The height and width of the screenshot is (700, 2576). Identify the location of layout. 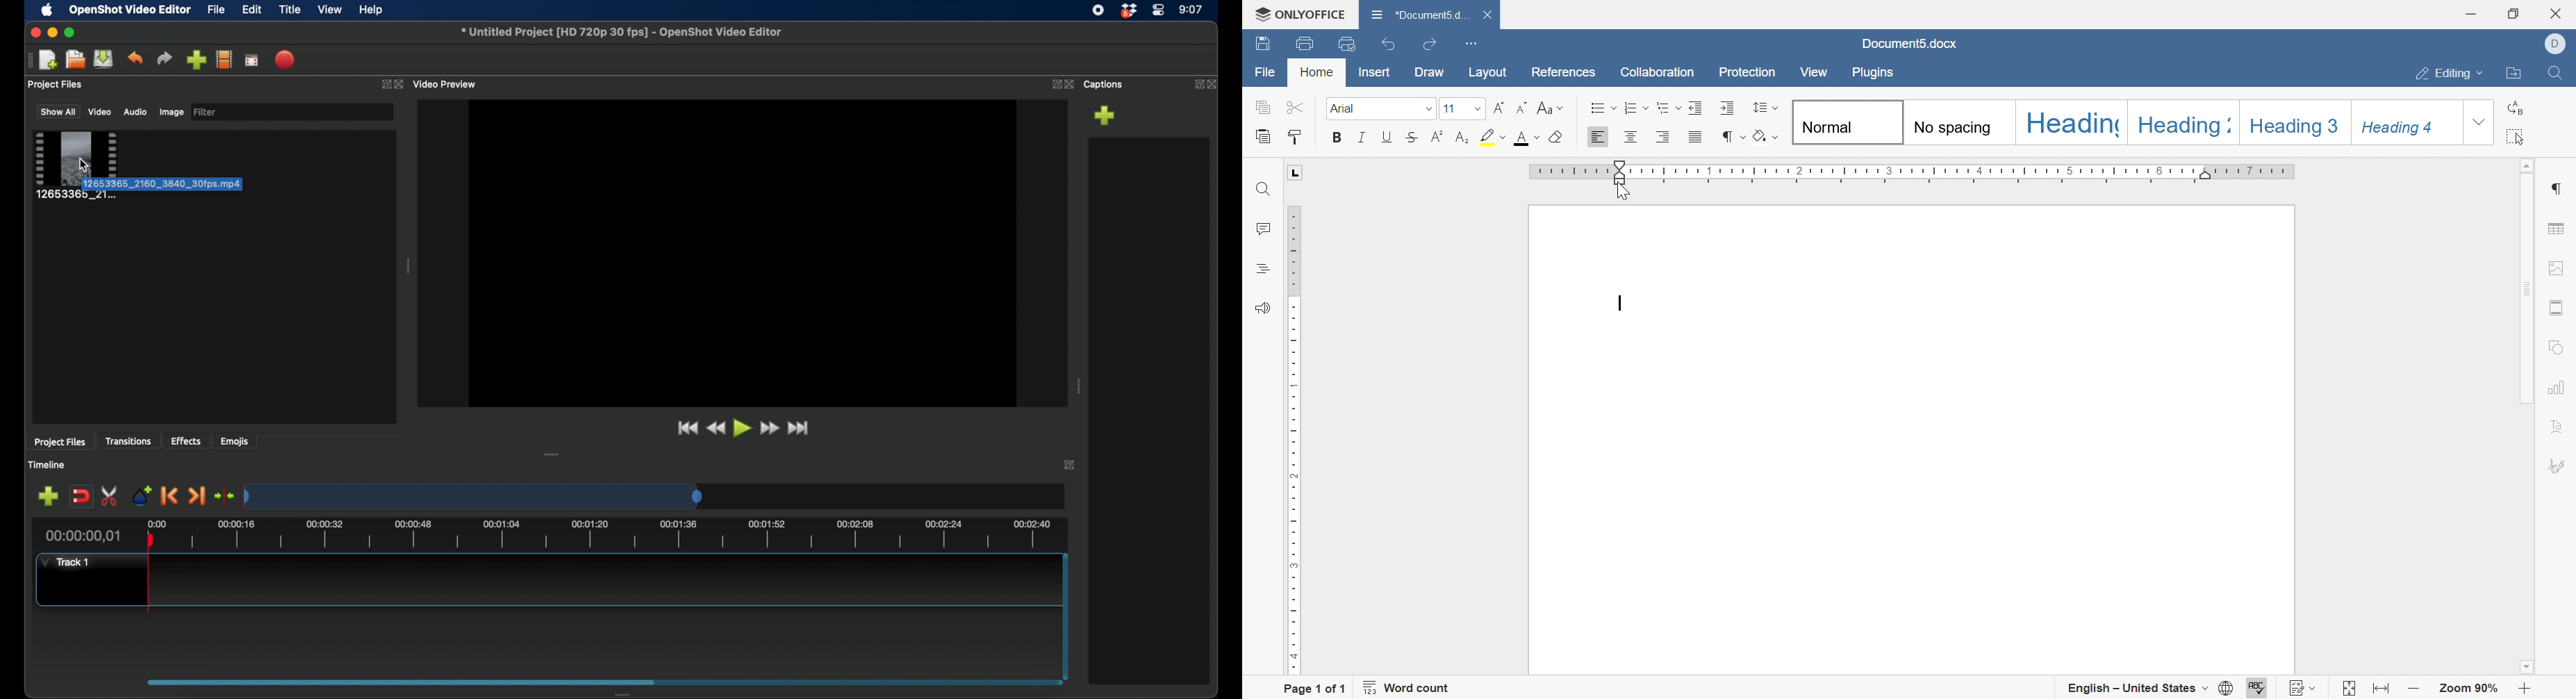
(1490, 72).